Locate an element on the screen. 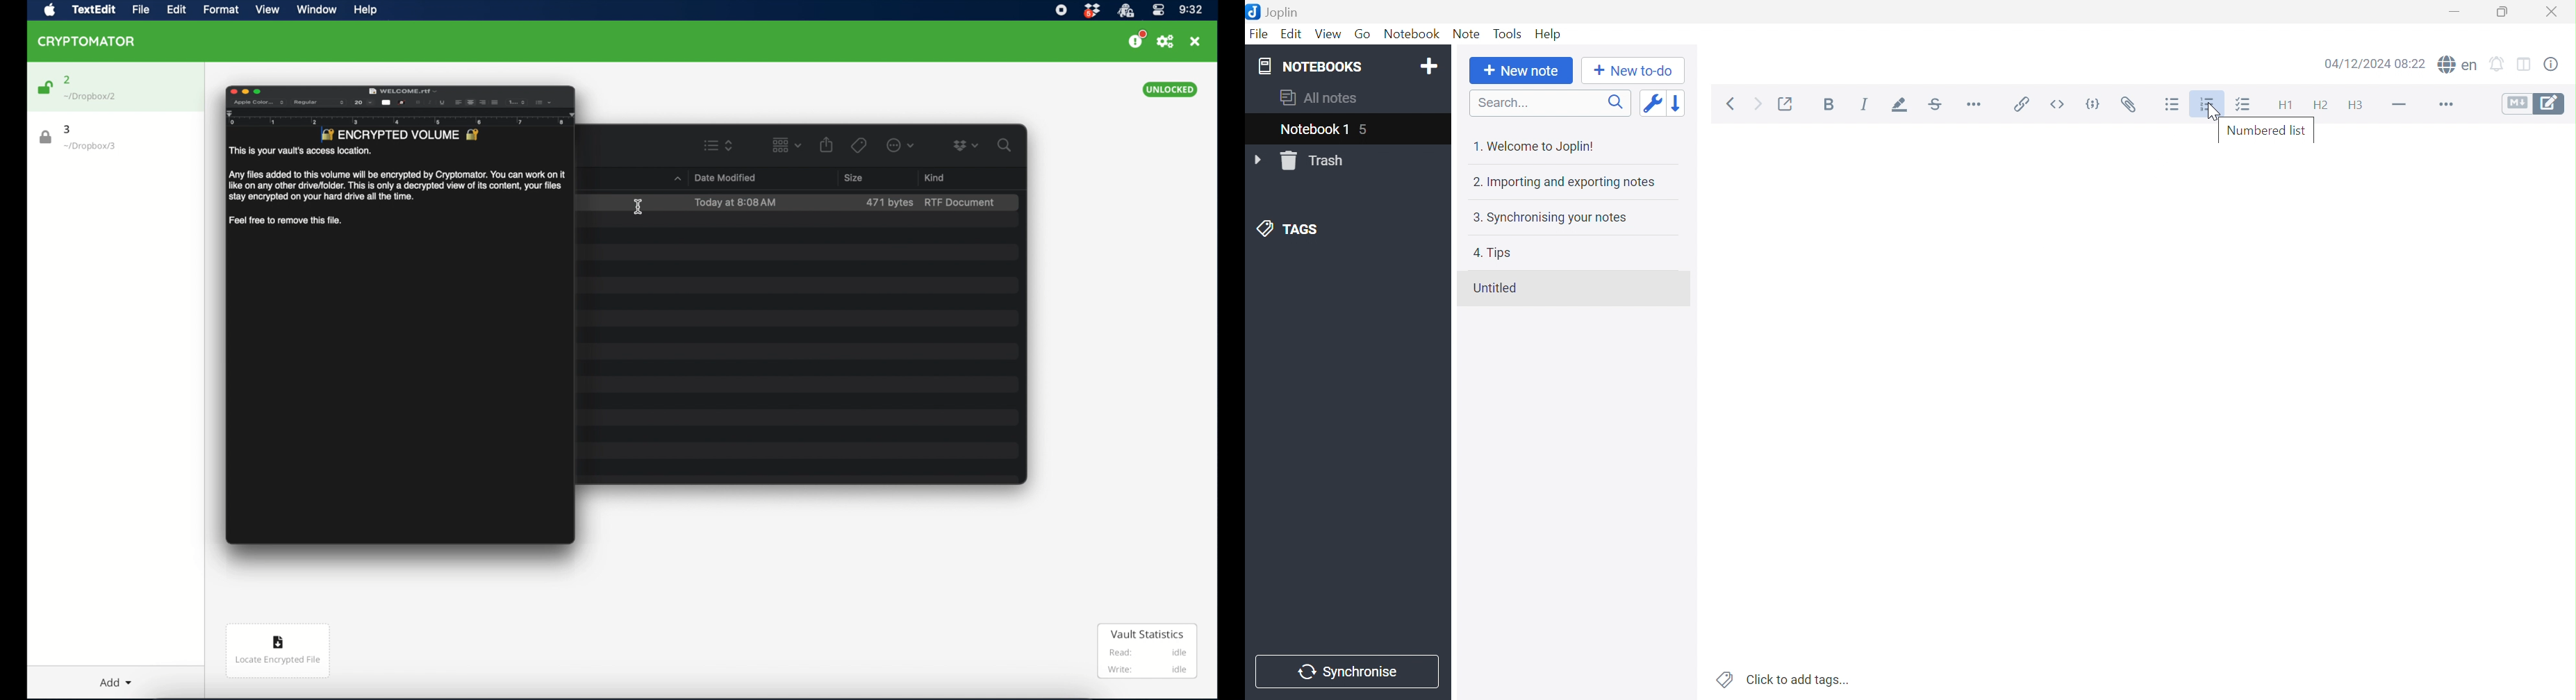 Image resolution: width=2576 pixels, height=700 pixels. View is located at coordinates (1330, 33).